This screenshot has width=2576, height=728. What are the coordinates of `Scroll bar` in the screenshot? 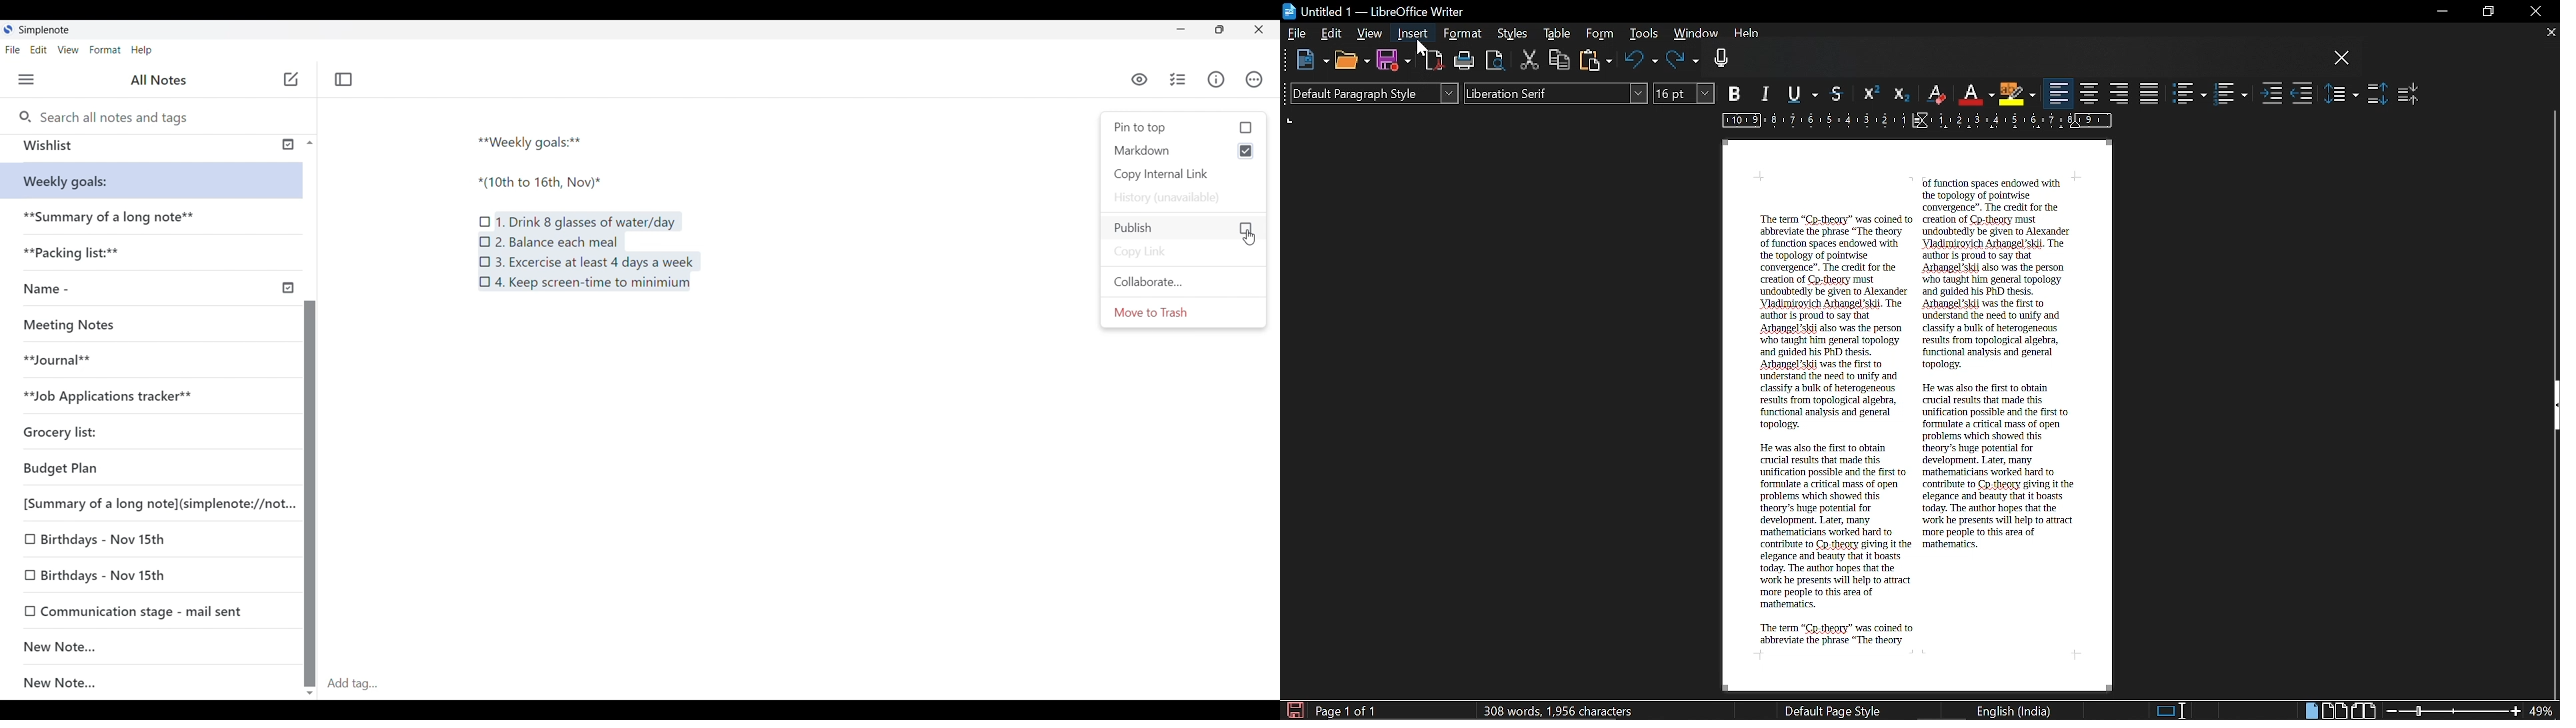 It's located at (309, 460).